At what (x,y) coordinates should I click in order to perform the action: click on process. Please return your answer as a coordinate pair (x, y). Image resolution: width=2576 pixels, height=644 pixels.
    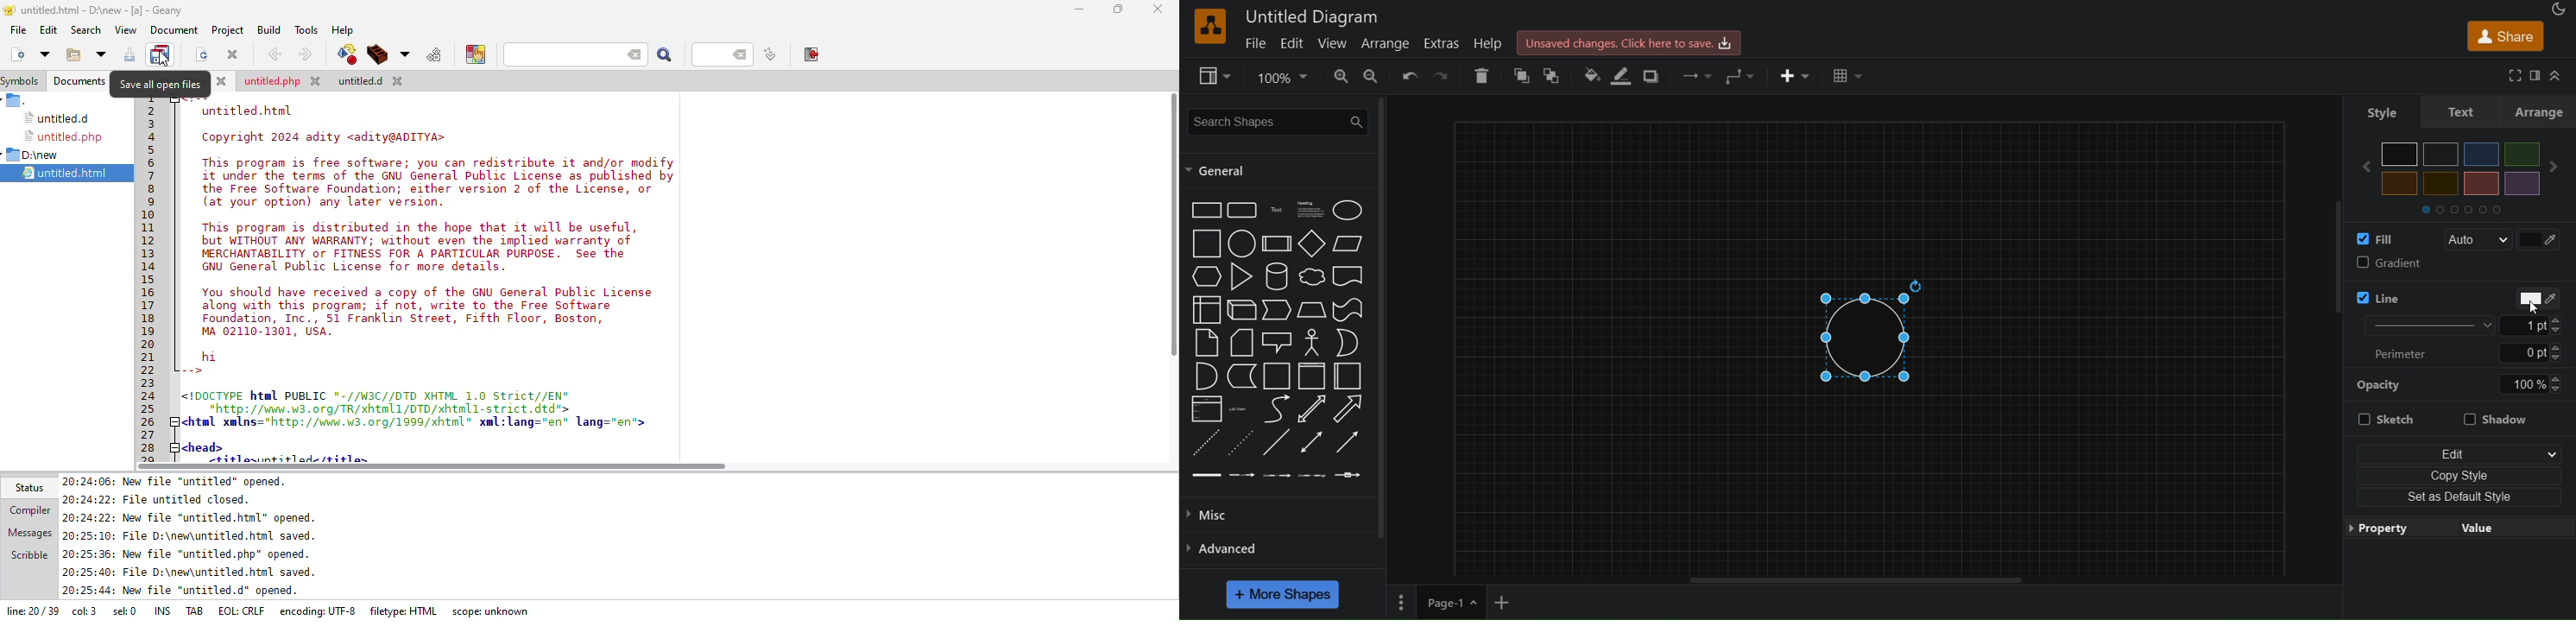
    Looking at the image, I should click on (1277, 244).